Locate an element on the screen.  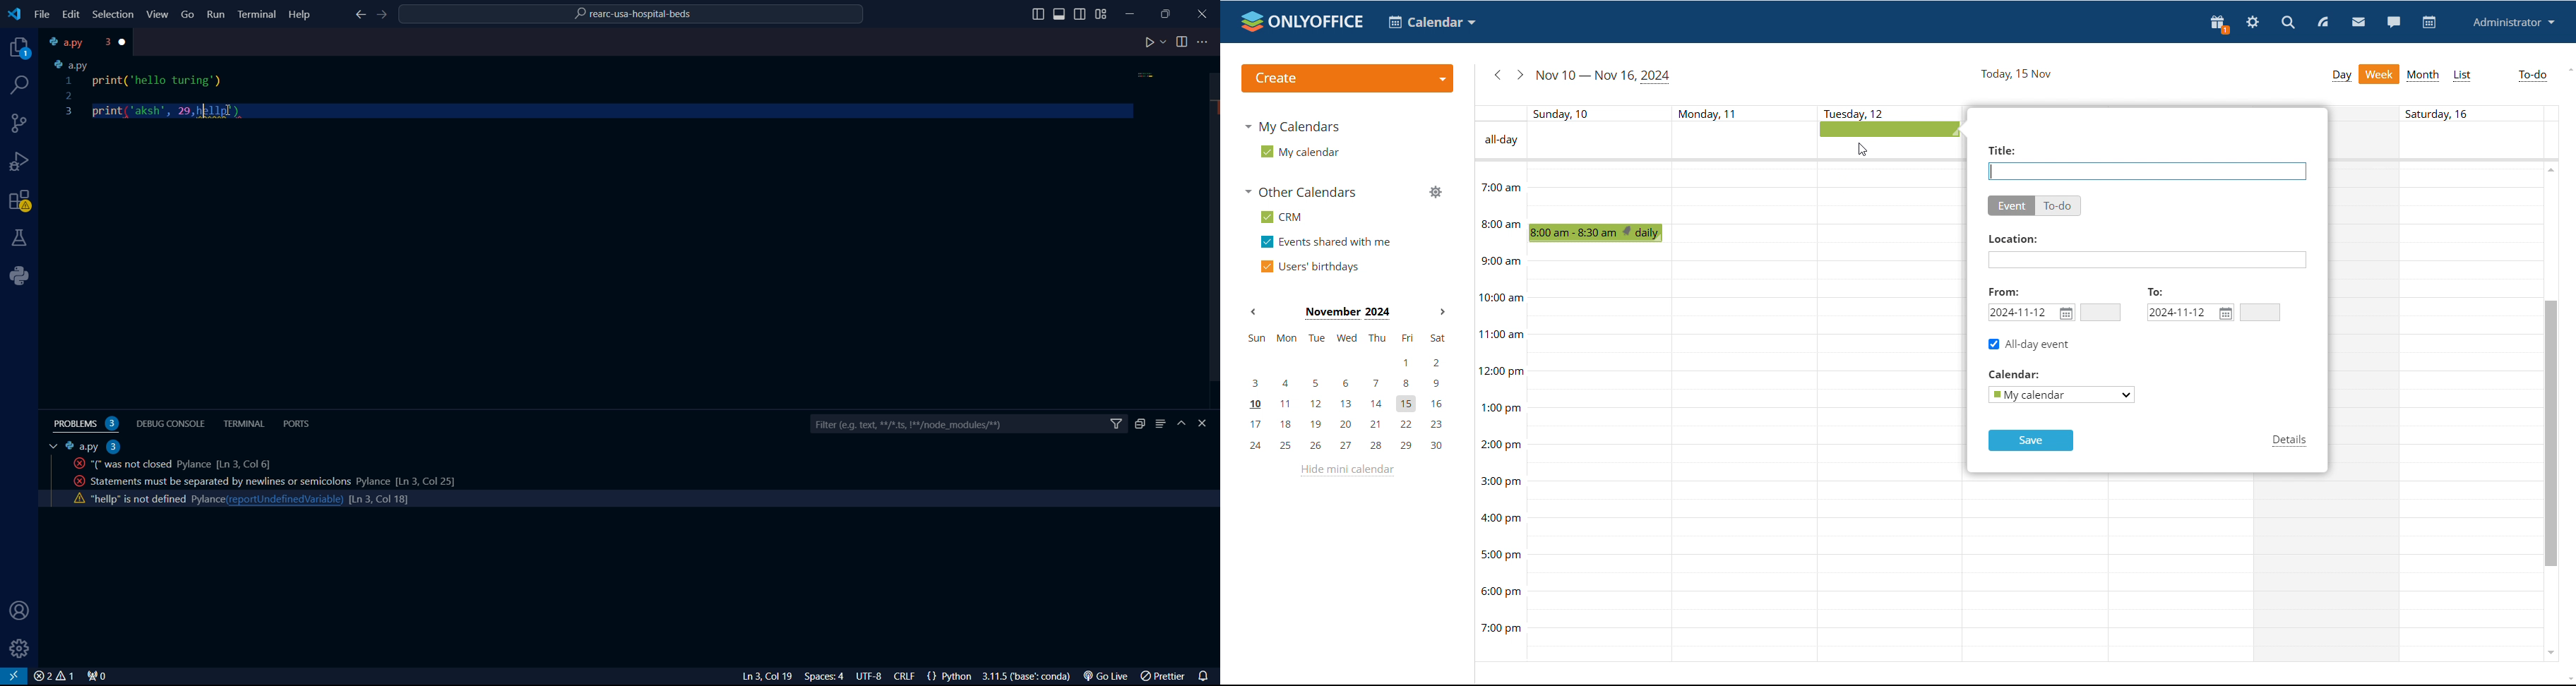
event is located at coordinates (2011, 205).